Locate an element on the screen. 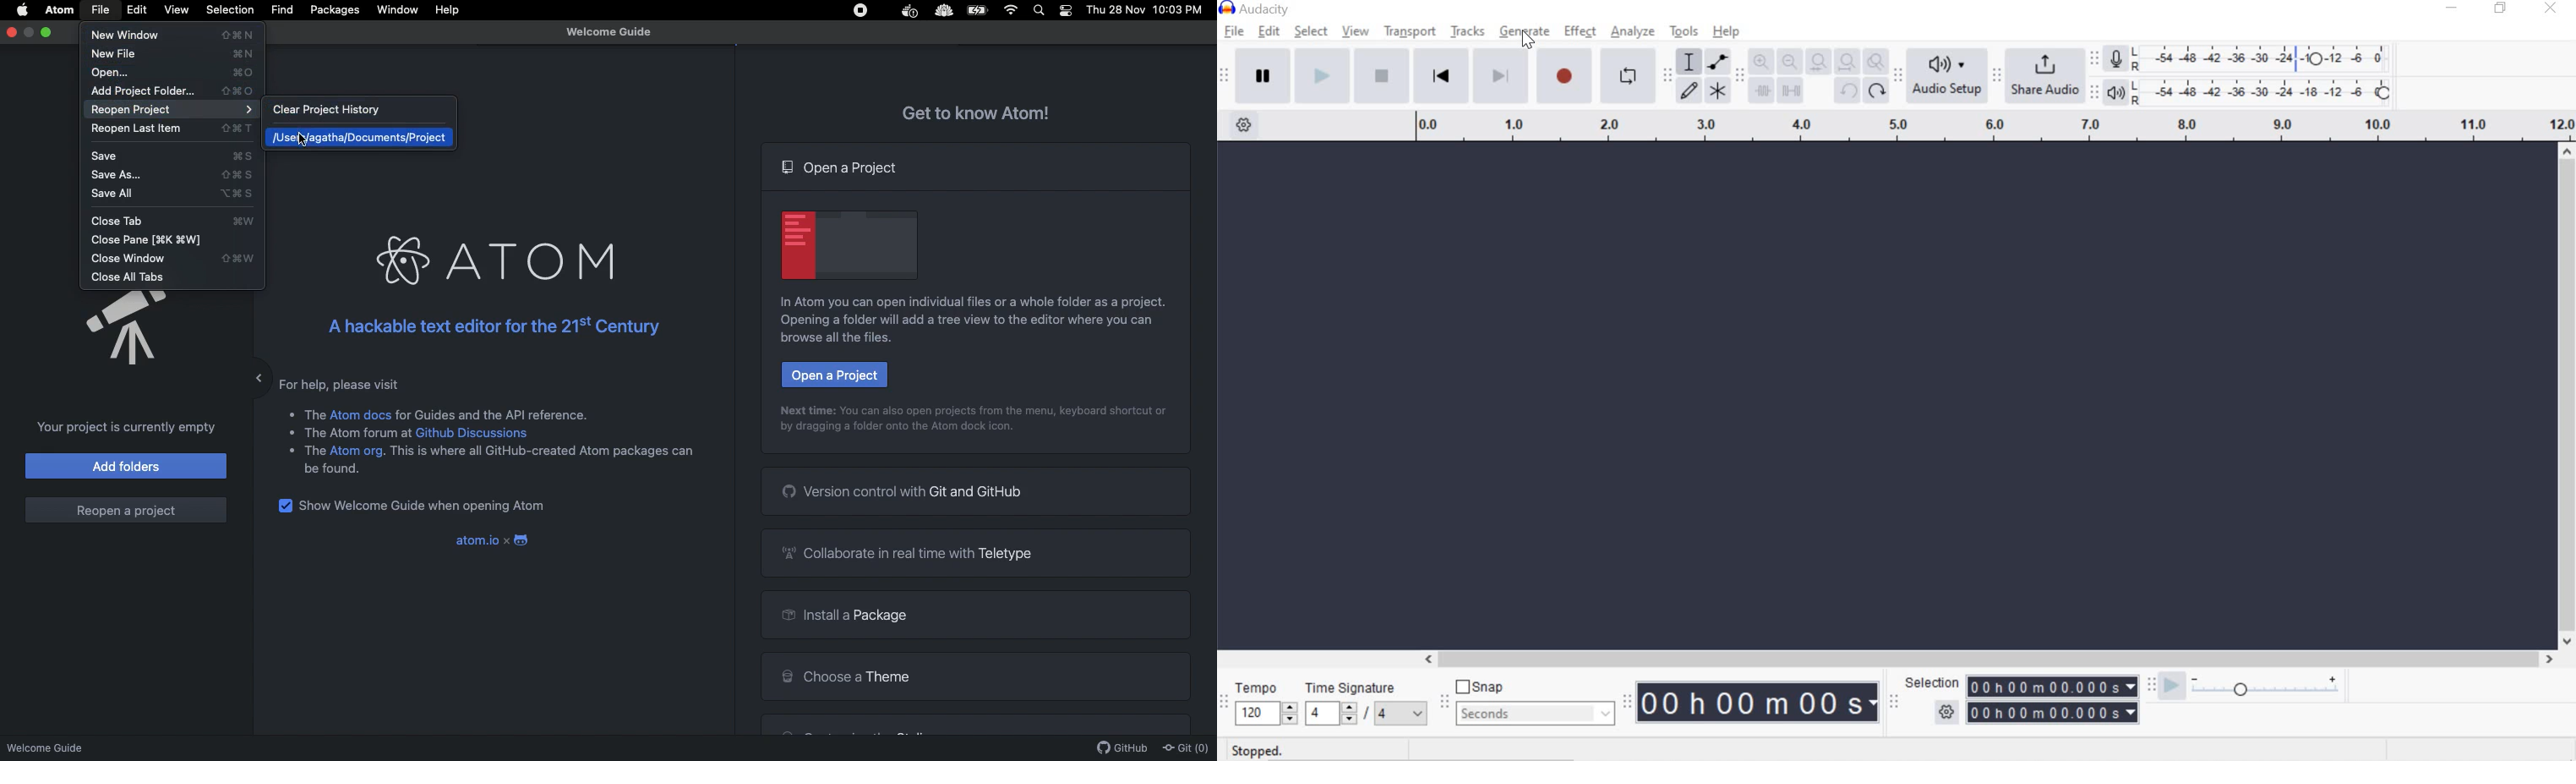 The height and width of the screenshot is (784, 2576). Save all is located at coordinates (176, 194).